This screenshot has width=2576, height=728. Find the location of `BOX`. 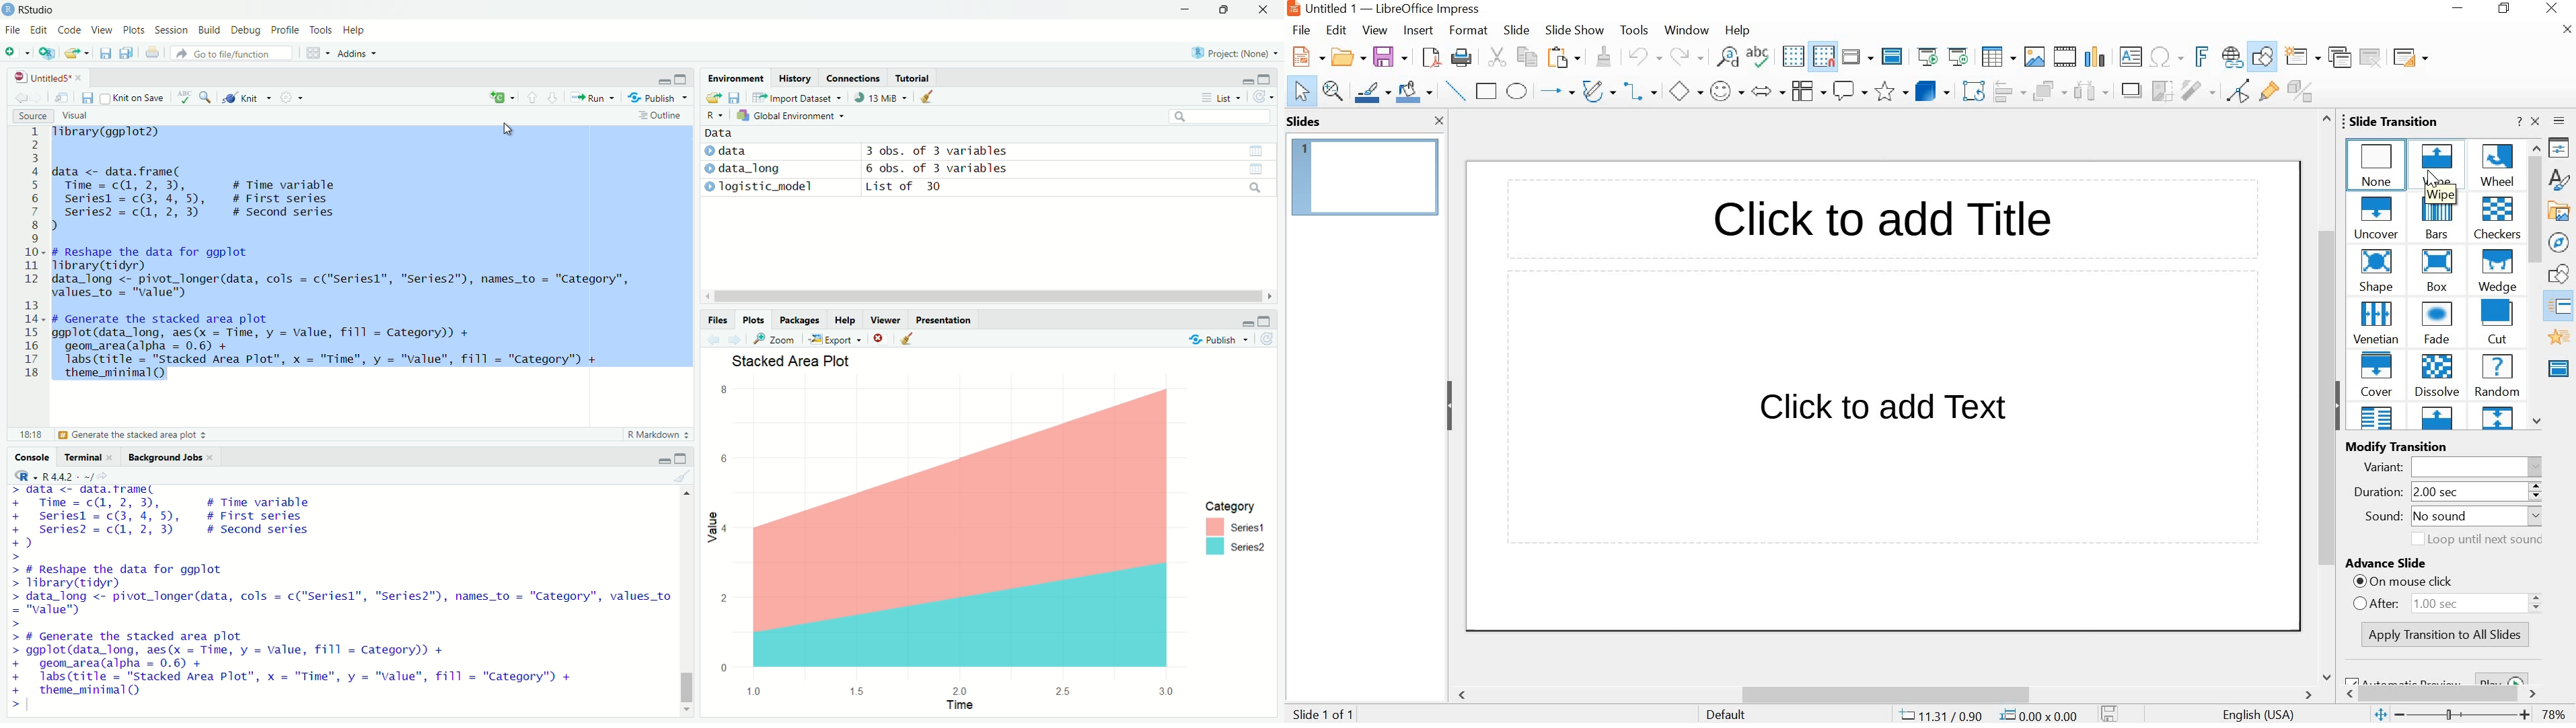

BOX is located at coordinates (2435, 272).